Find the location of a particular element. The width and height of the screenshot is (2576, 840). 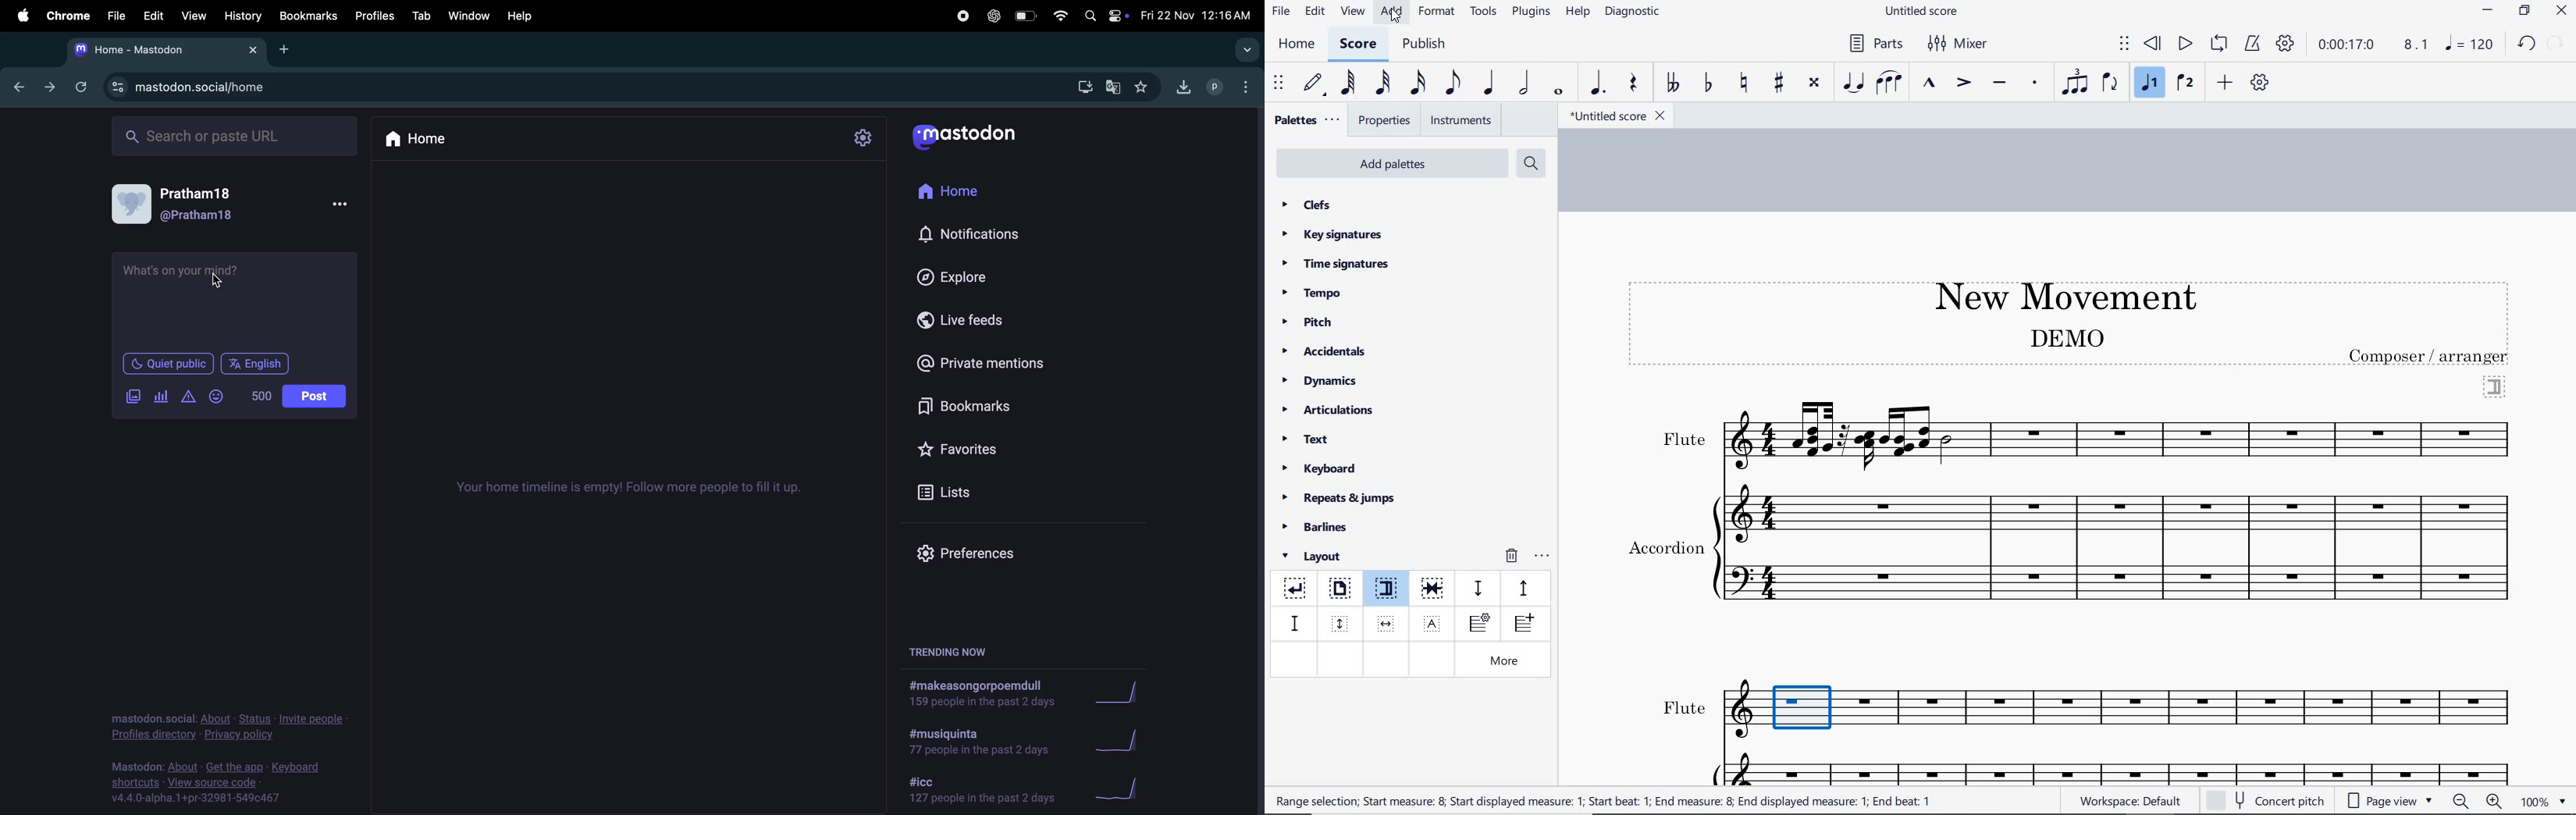

insert vertical frame is located at coordinates (1342, 622).